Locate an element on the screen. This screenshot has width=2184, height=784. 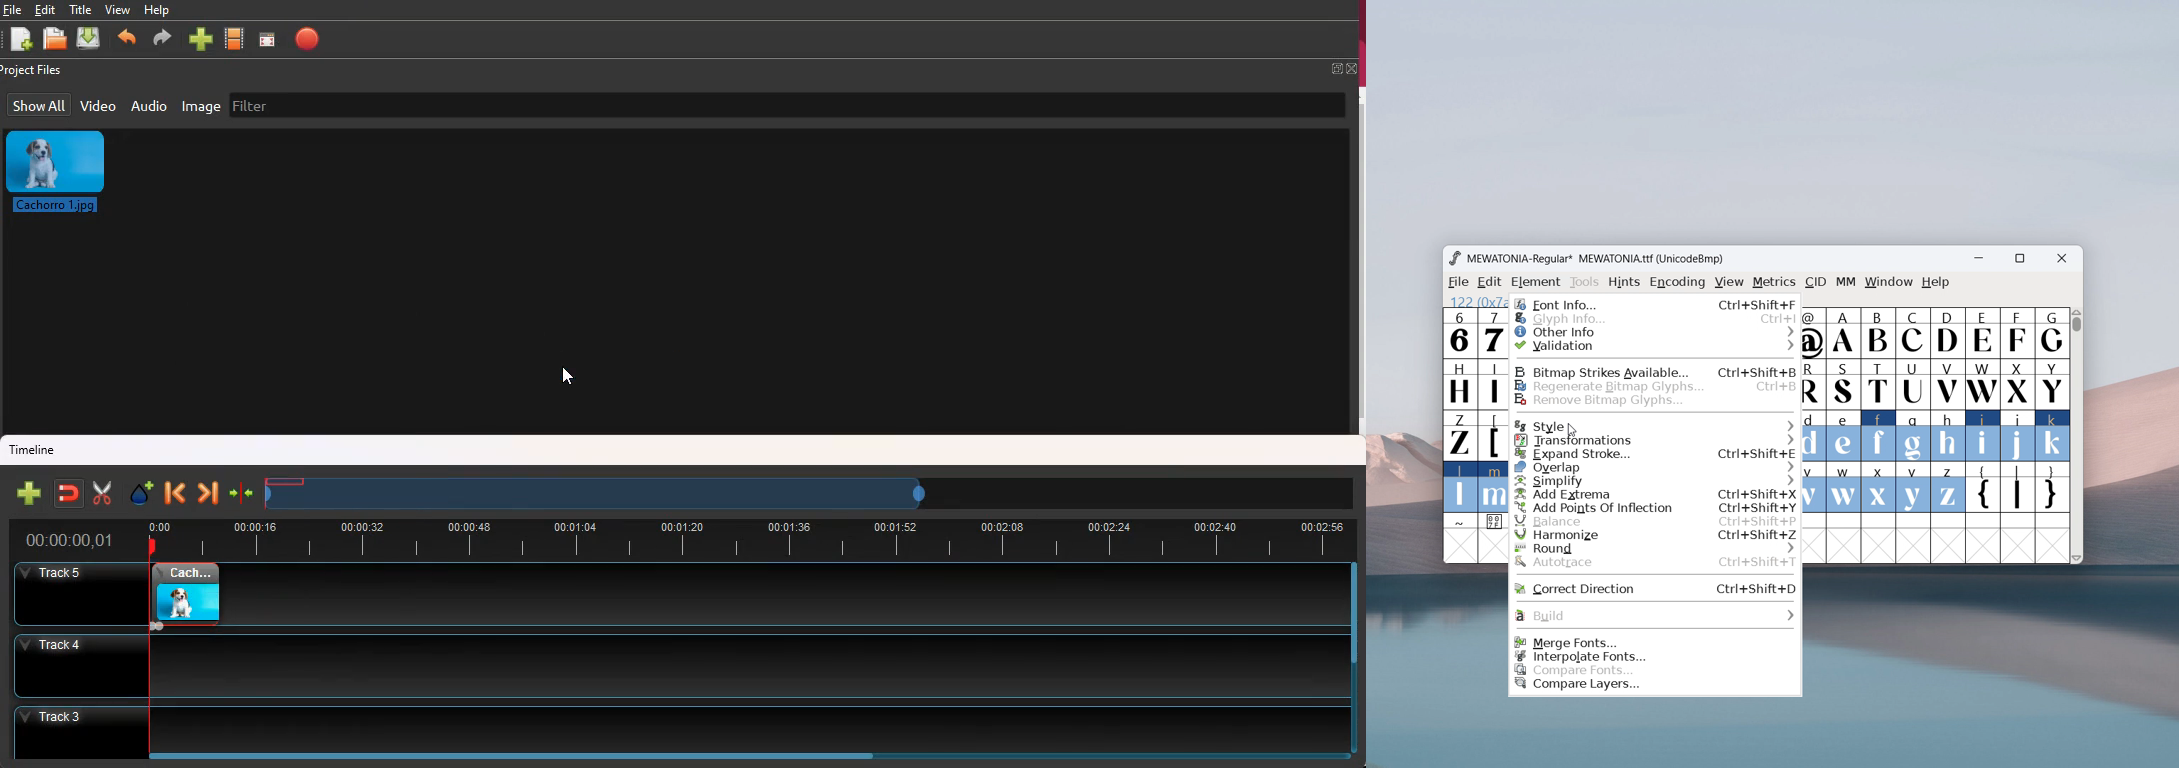
hints is located at coordinates (1626, 282).